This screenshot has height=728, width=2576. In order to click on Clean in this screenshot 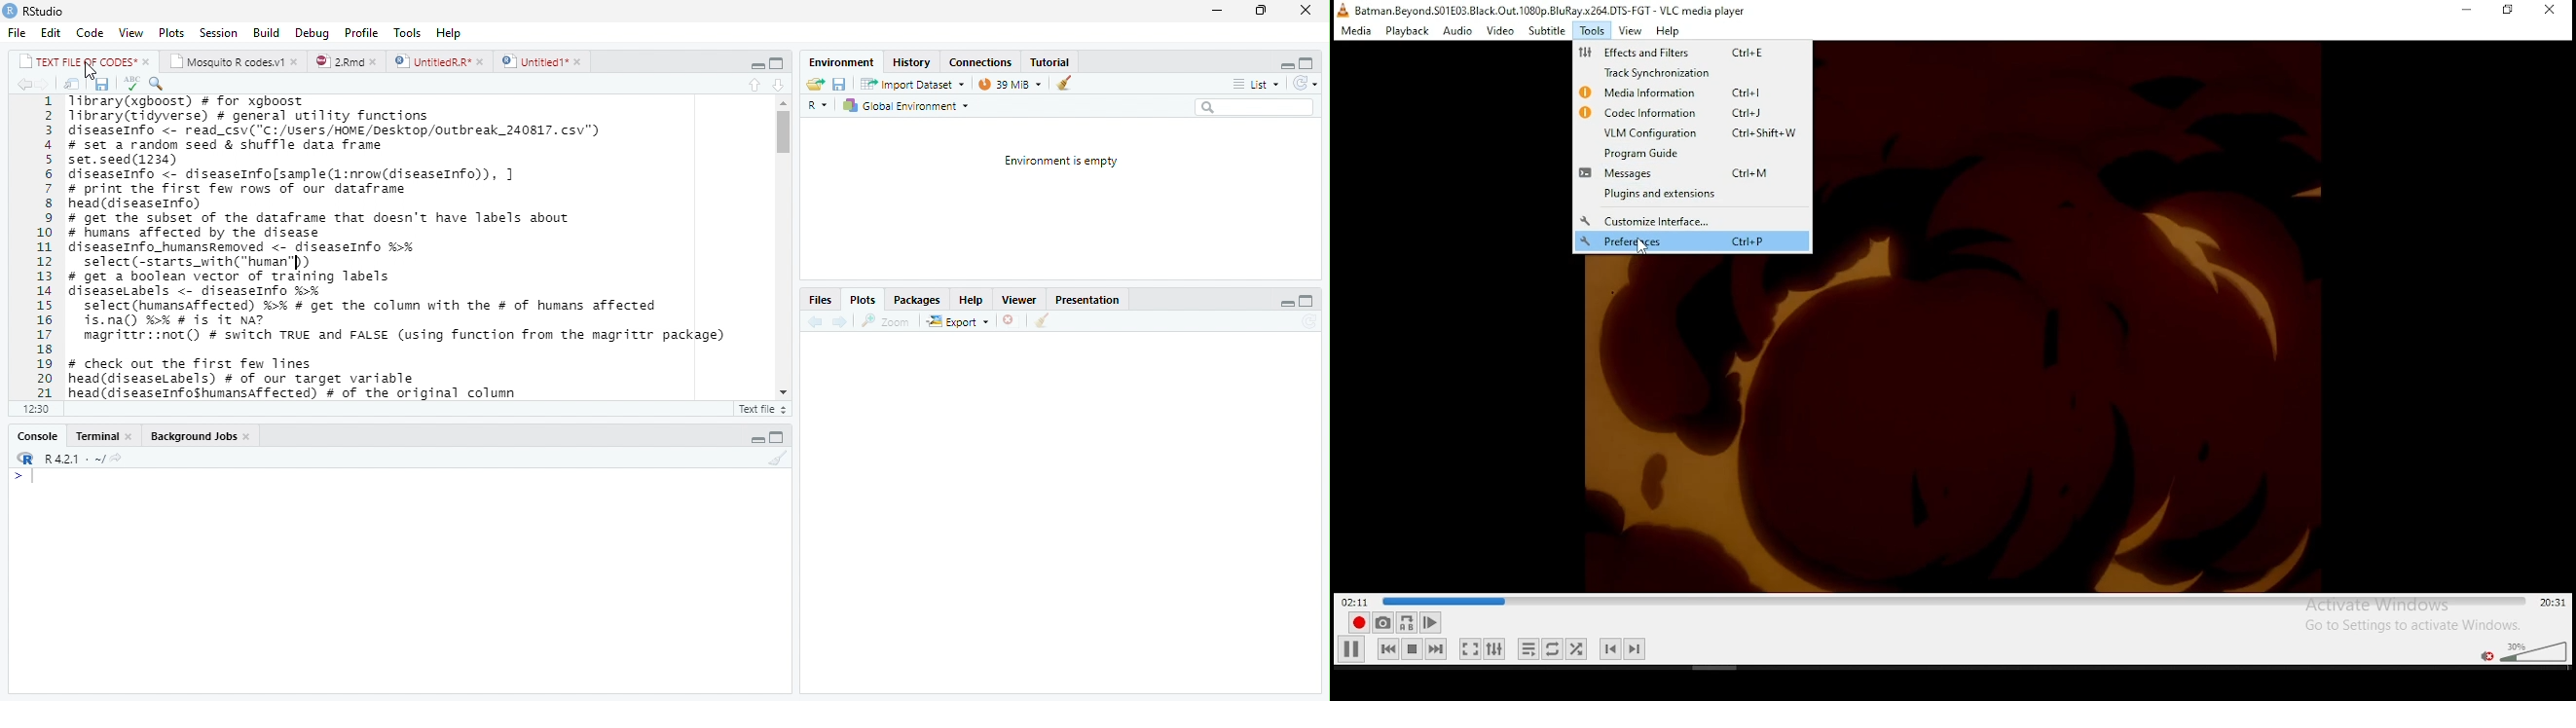, I will do `click(1063, 84)`.